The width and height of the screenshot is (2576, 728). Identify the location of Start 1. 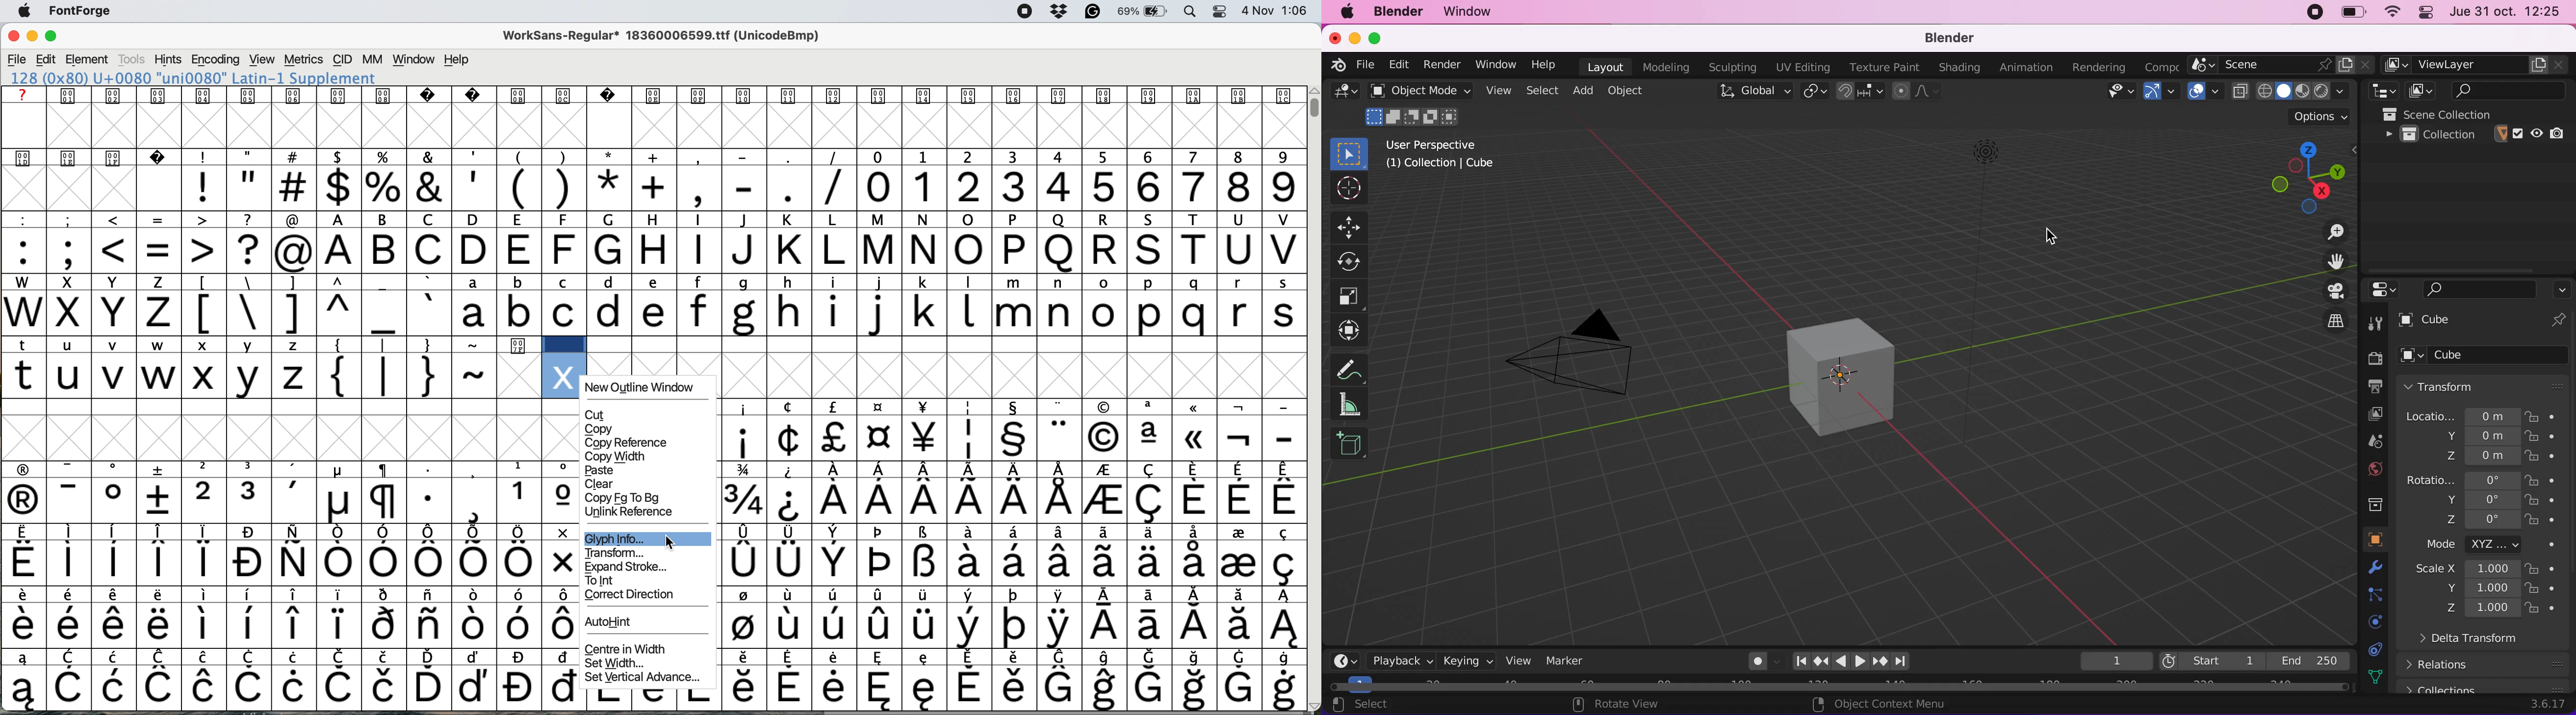
(2211, 659).